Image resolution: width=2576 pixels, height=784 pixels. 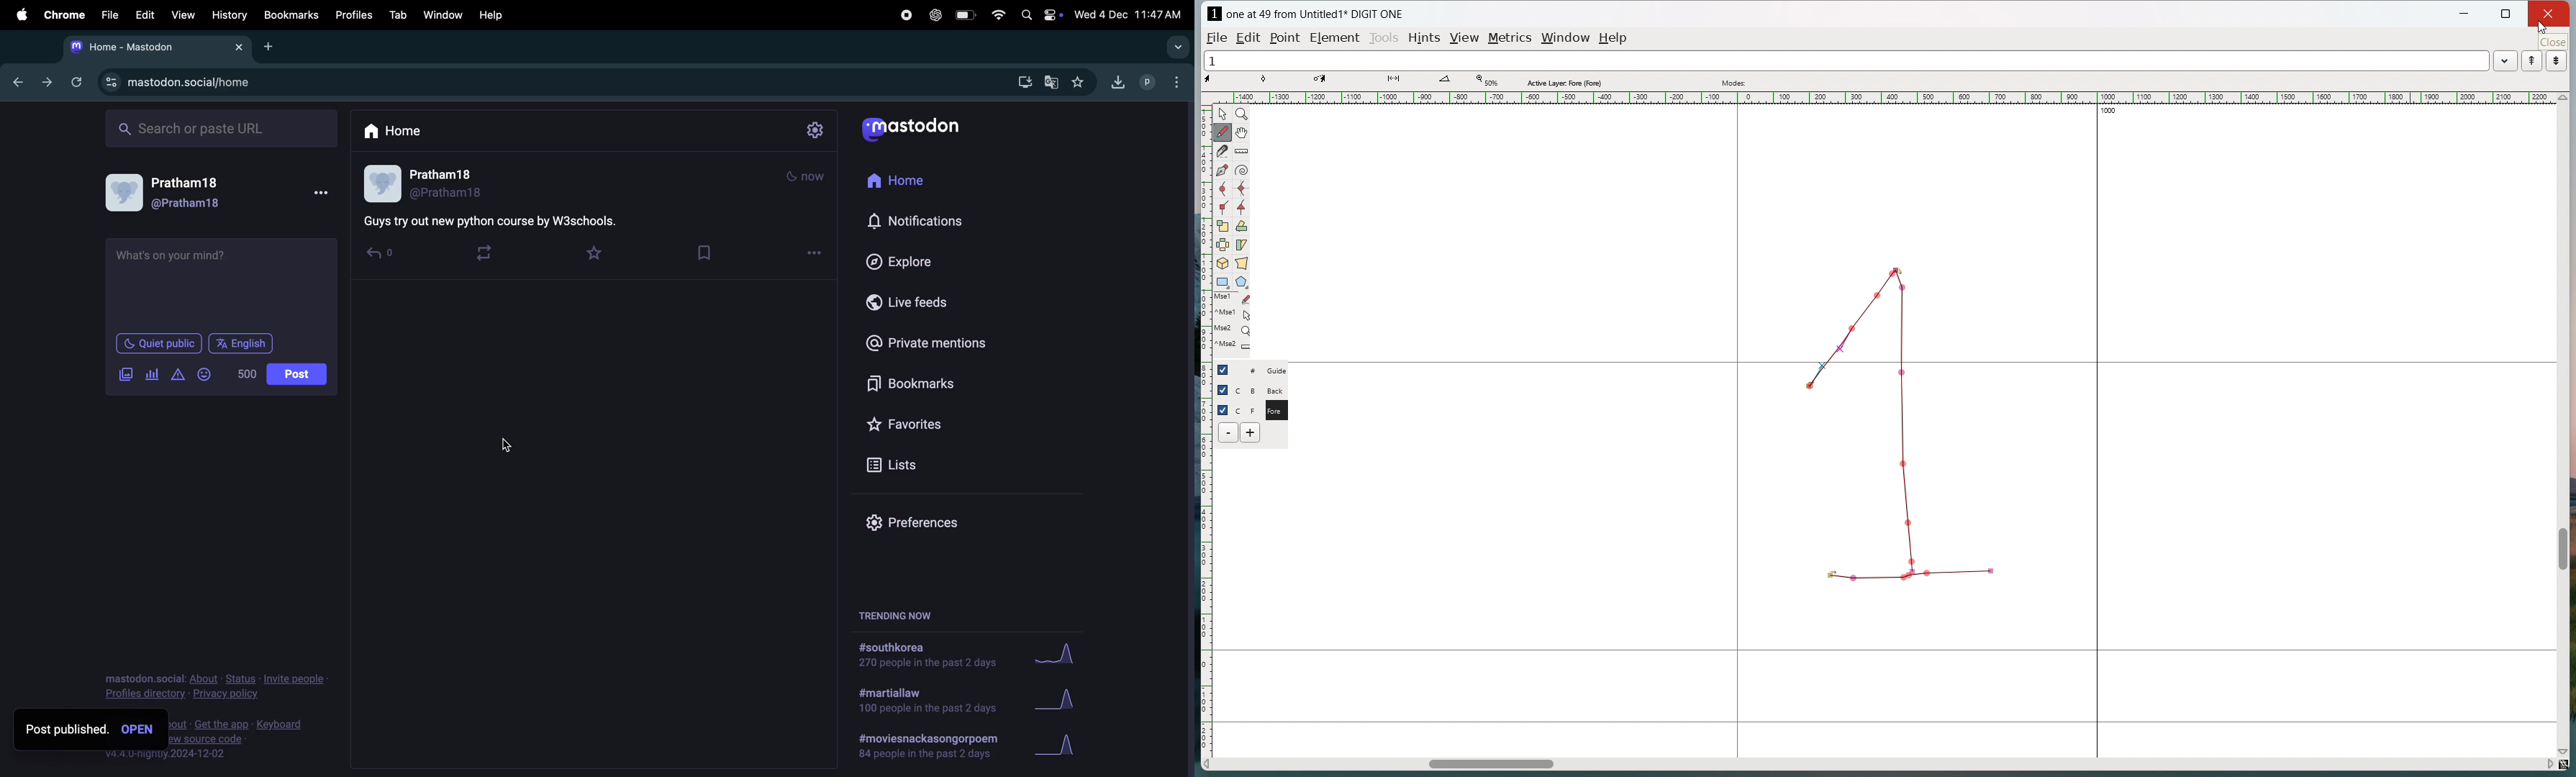 I want to click on mode, so click(x=808, y=176).